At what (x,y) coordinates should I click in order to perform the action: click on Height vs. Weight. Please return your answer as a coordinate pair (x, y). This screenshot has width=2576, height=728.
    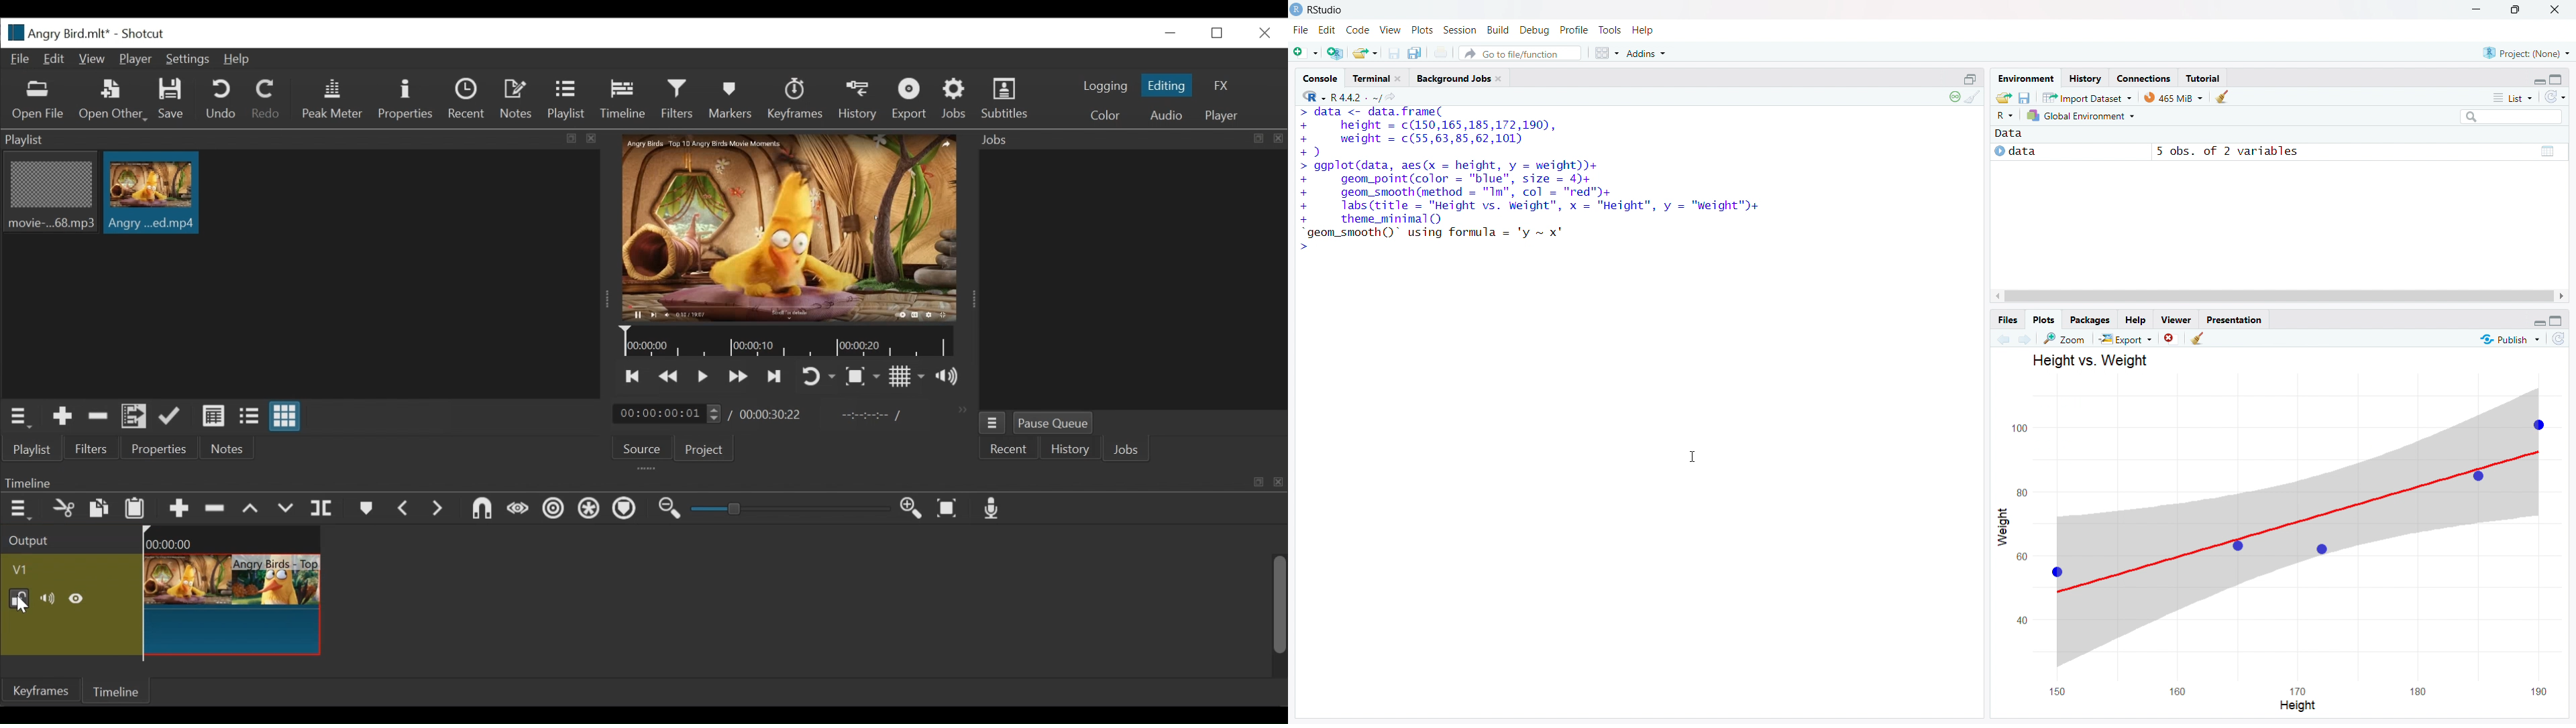
    Looking at the image, I should click on (2090, 361).